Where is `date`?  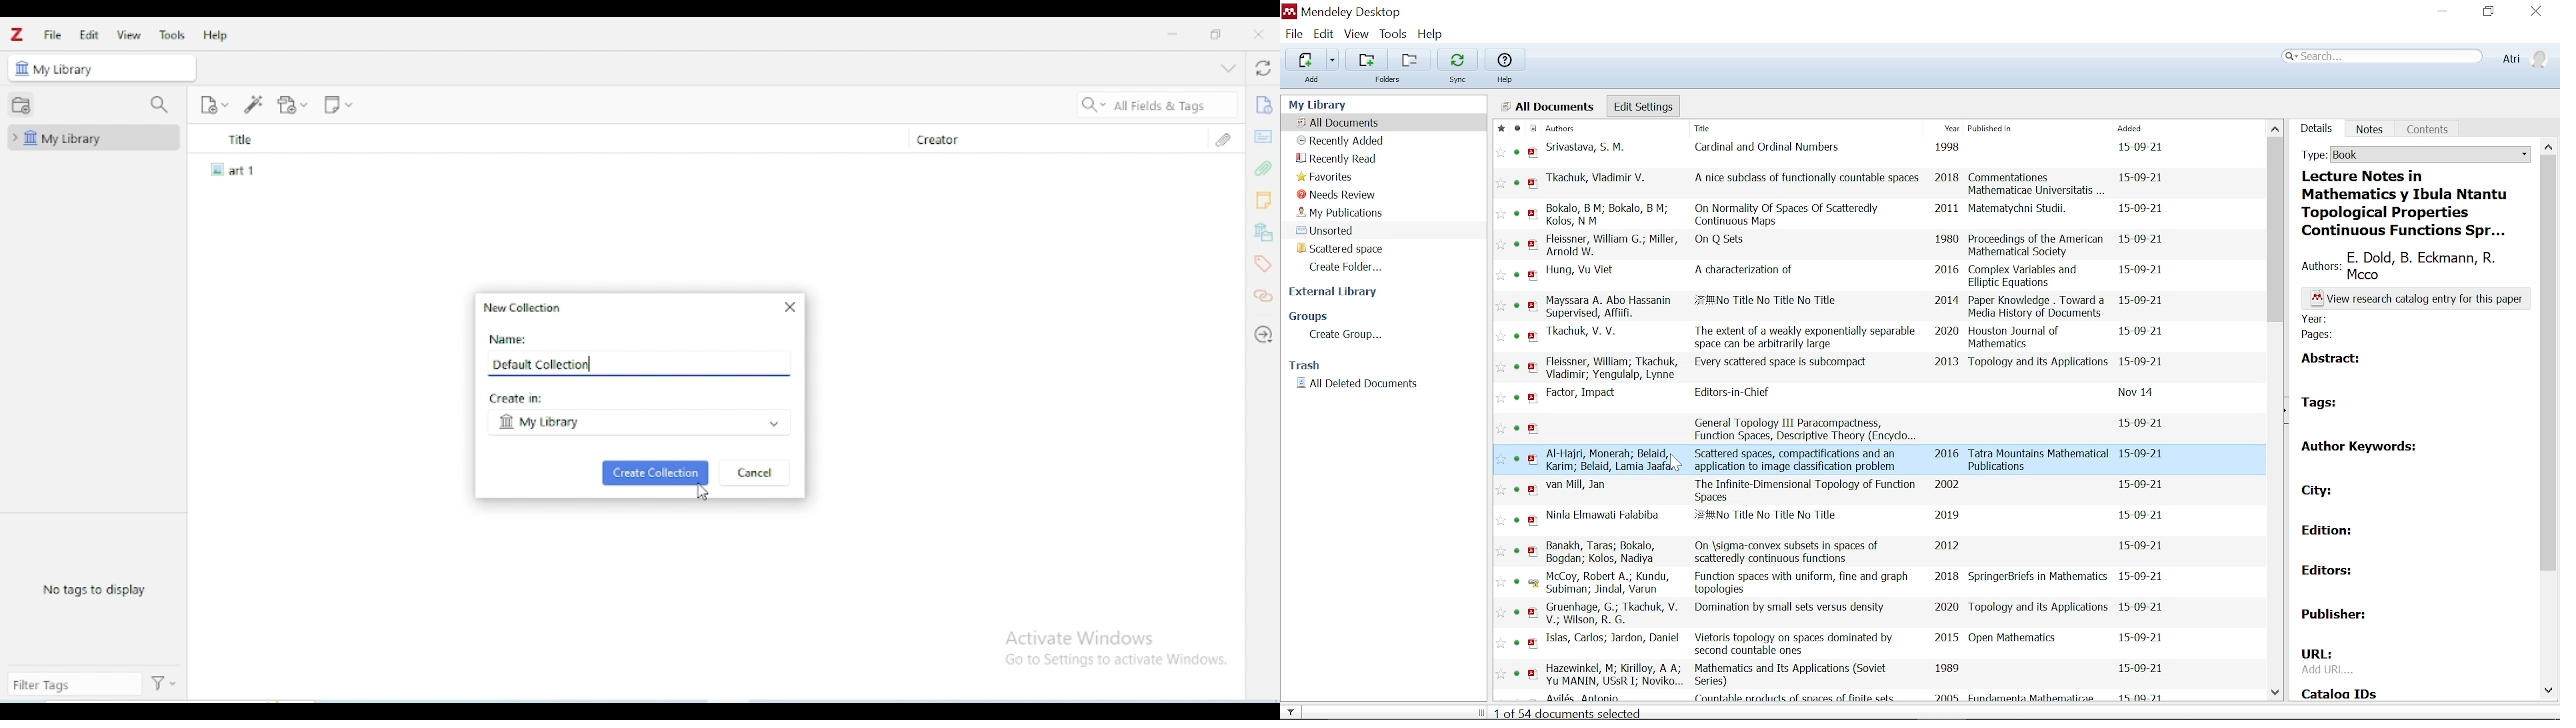
date is located at coordinates (2143, 209).